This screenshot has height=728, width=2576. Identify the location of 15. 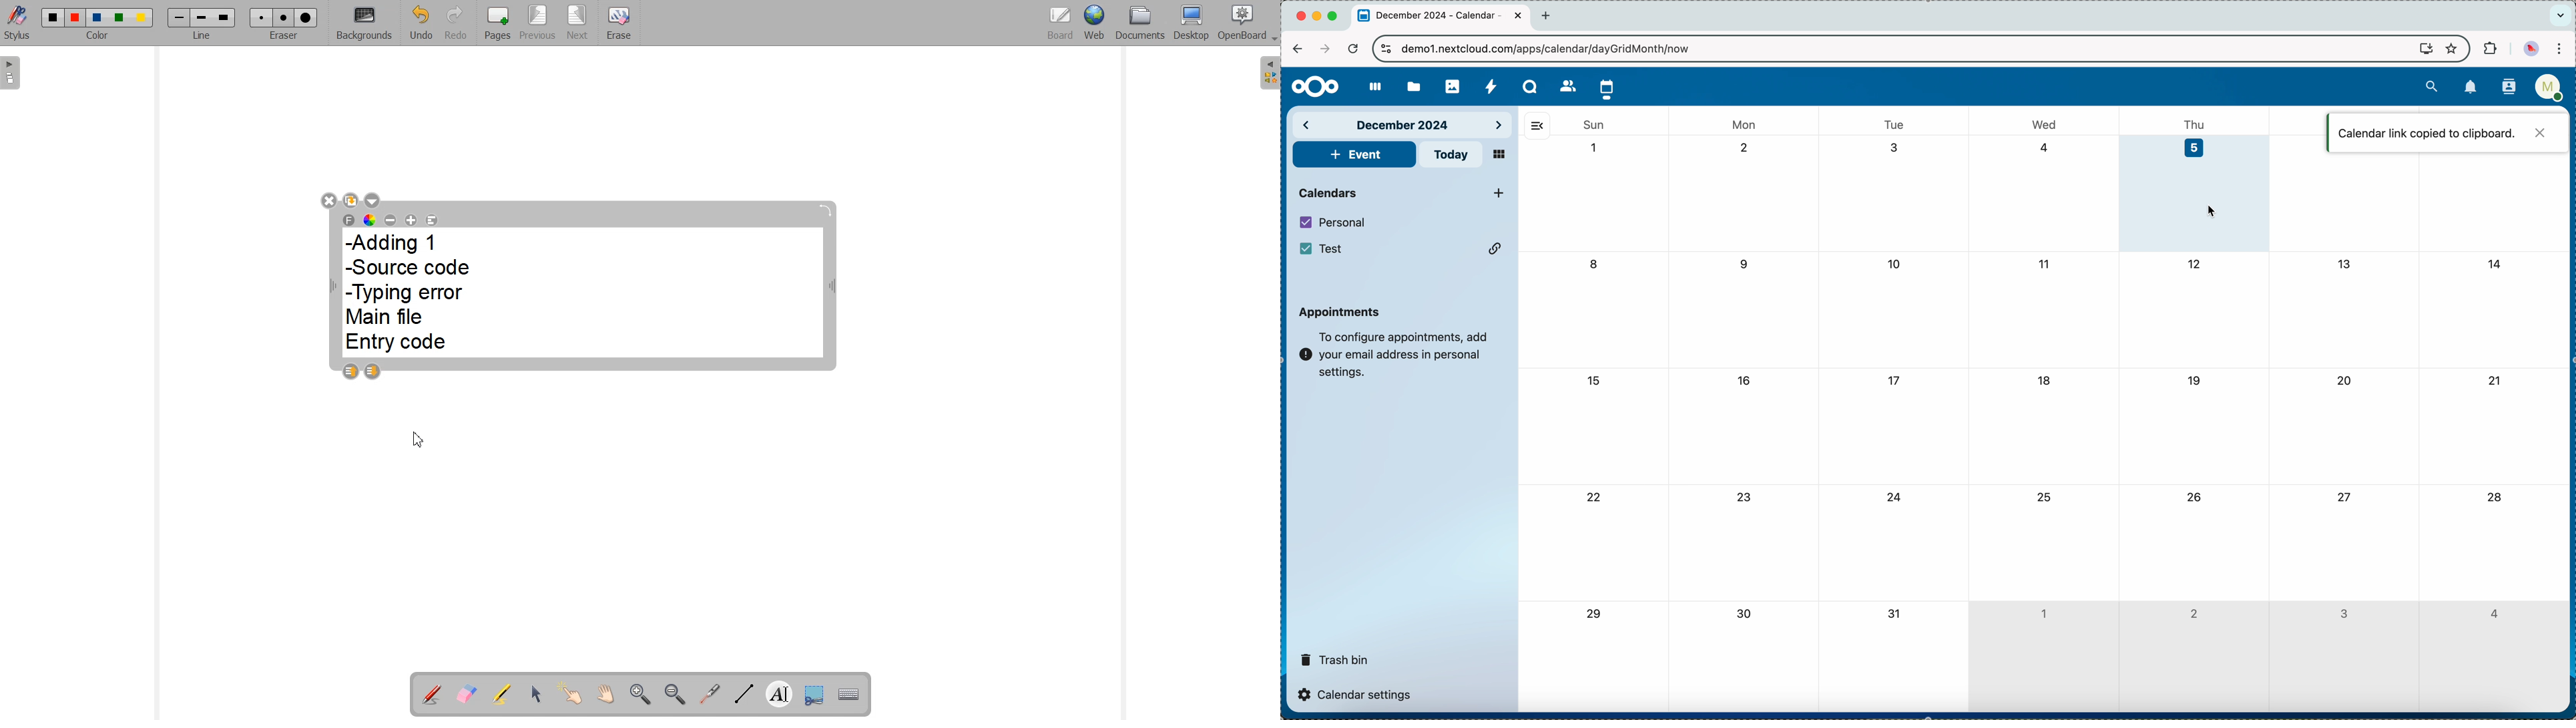
(1593, 380).